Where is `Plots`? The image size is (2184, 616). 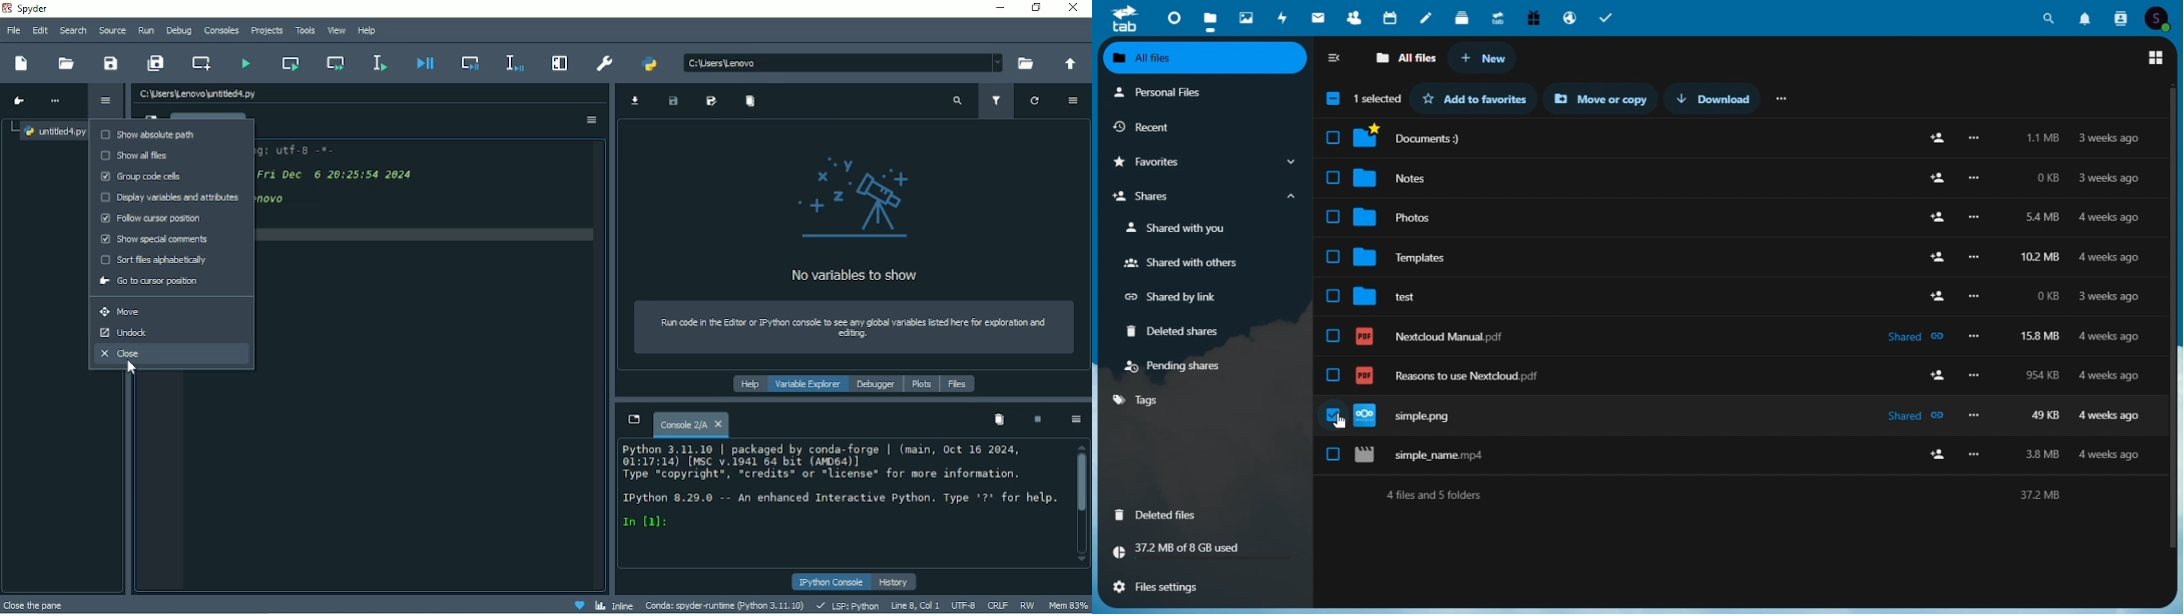 Plots is located at coordinates (923, 386).